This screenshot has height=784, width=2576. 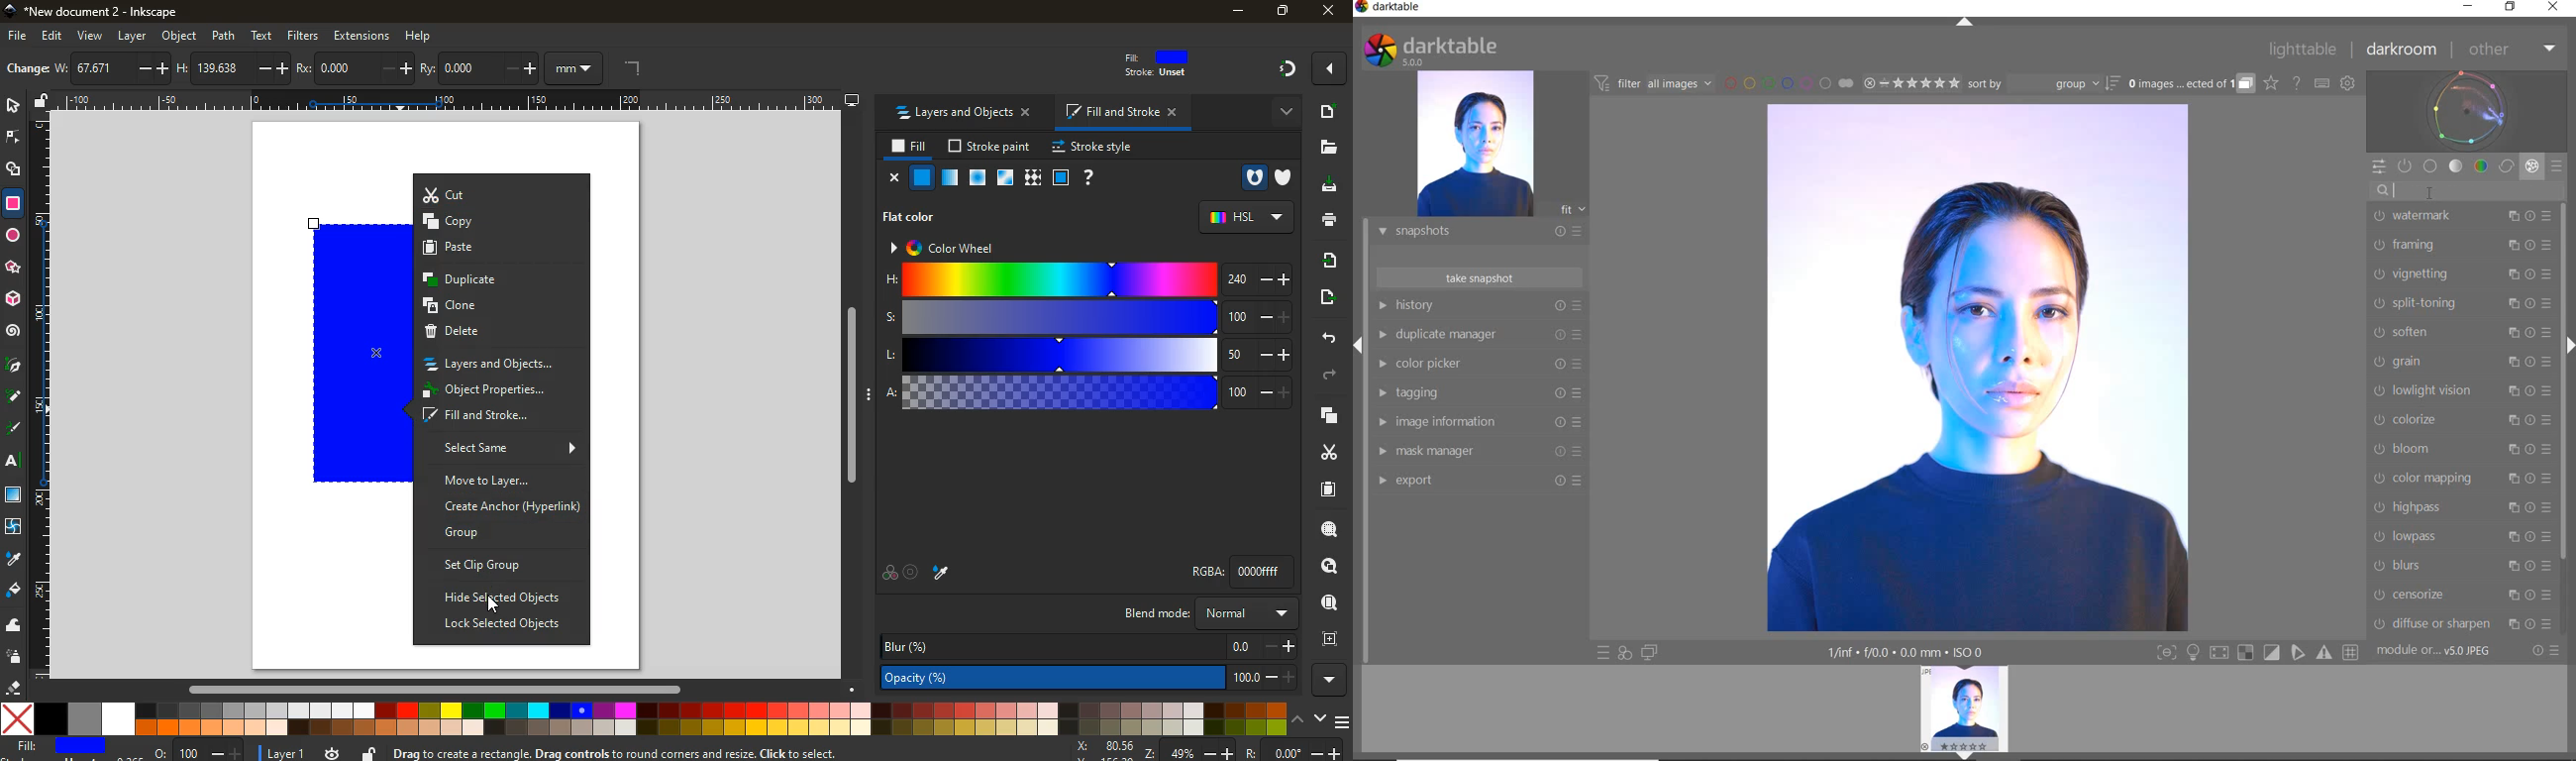 I want to click on s, so click(x=1092, y=317).